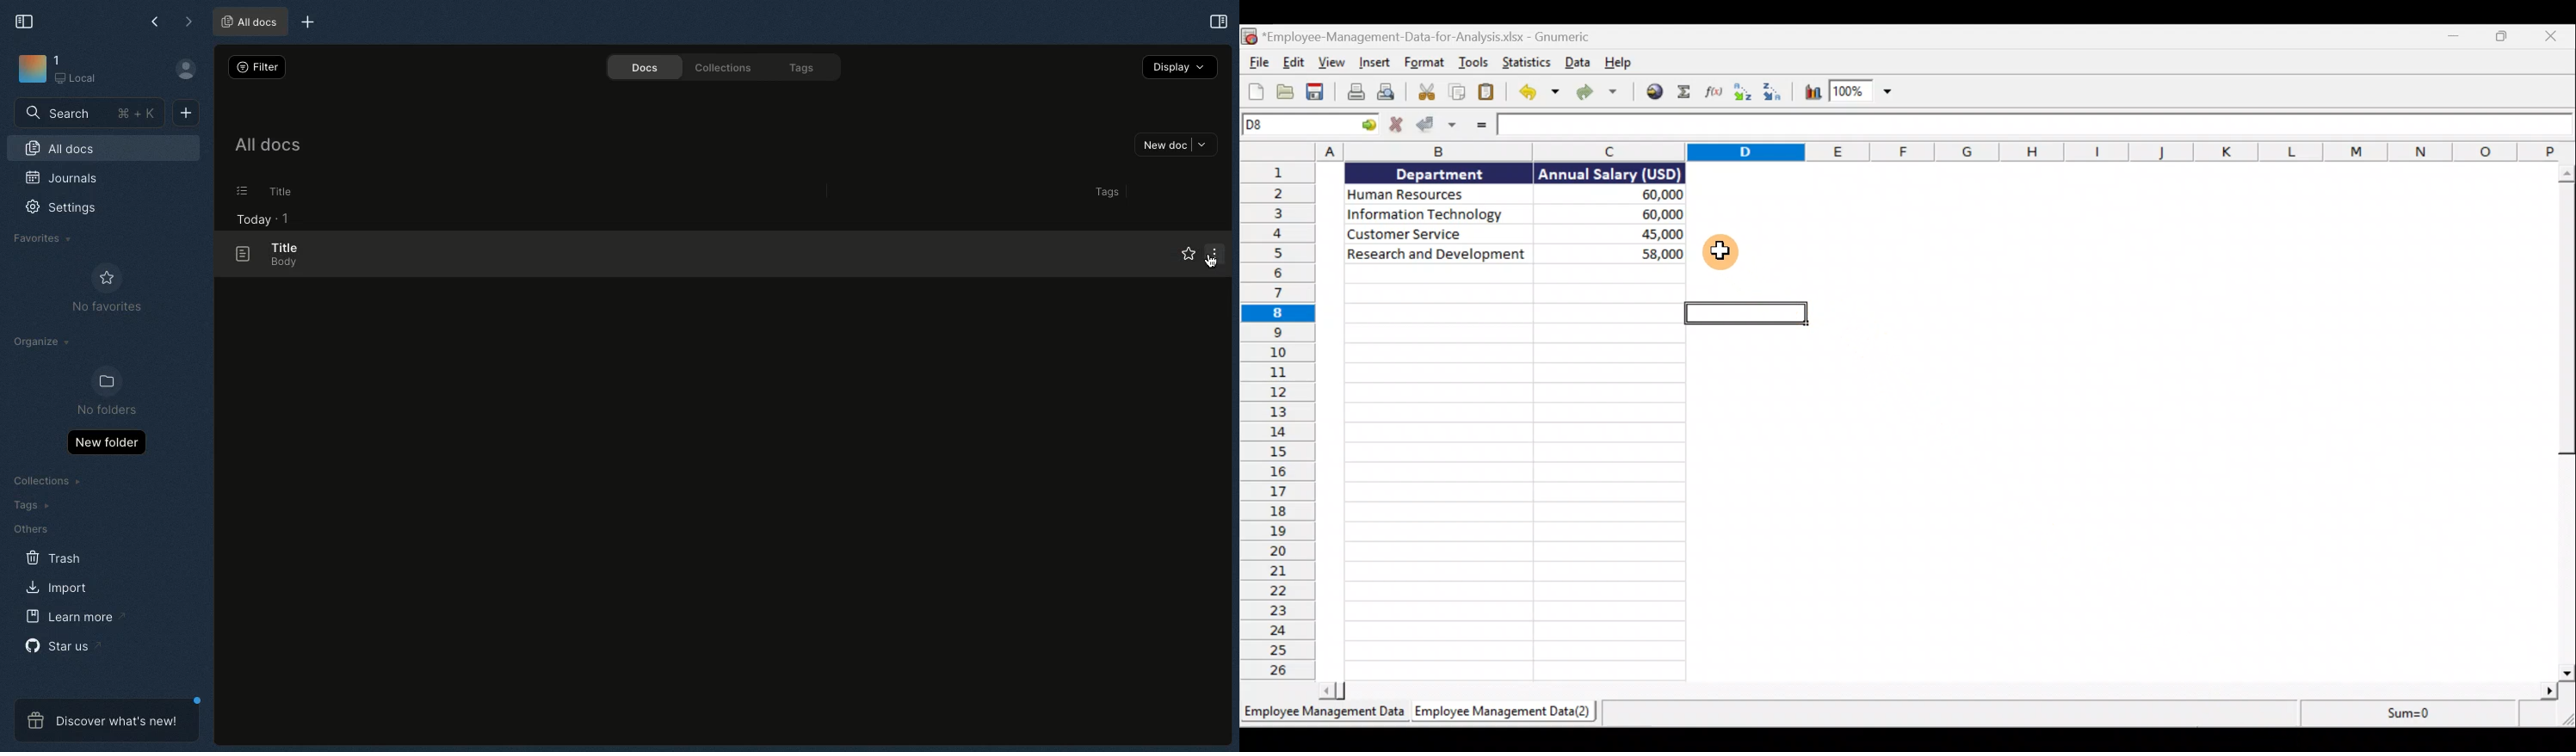  Describe the element at coordinates (107, 720) in the screenshot. I see `Discover what's new` at that location.